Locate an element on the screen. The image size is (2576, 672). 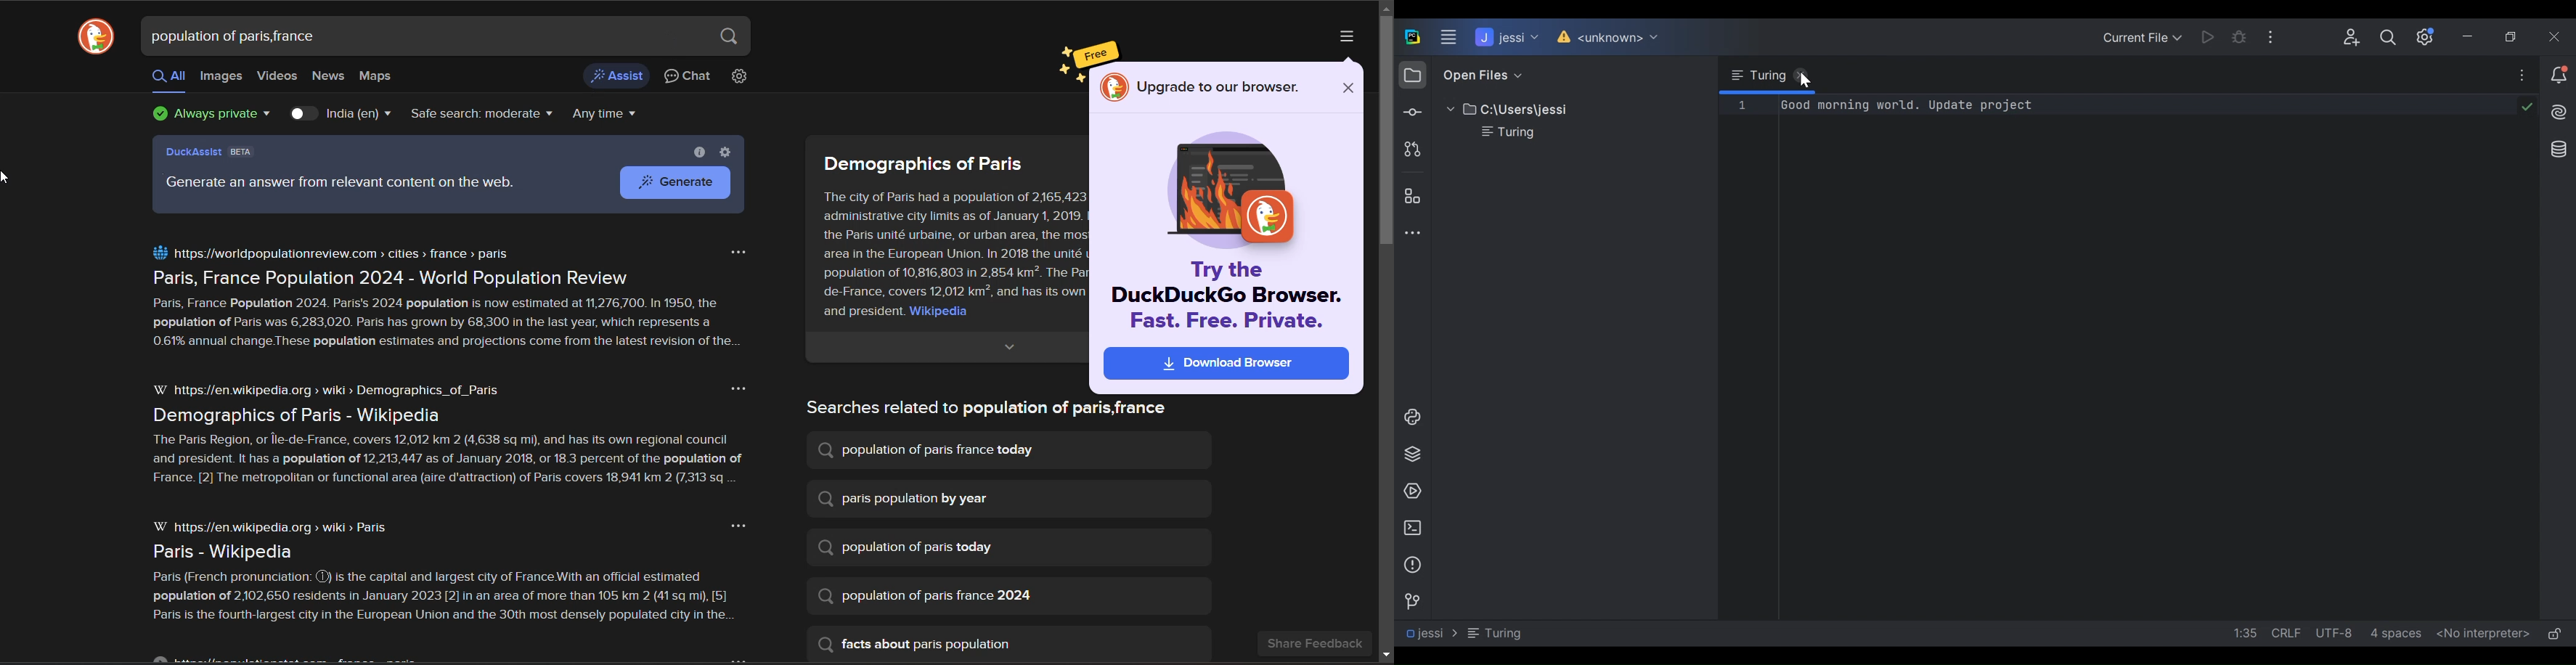
logo is located at coordinates (91, 39).